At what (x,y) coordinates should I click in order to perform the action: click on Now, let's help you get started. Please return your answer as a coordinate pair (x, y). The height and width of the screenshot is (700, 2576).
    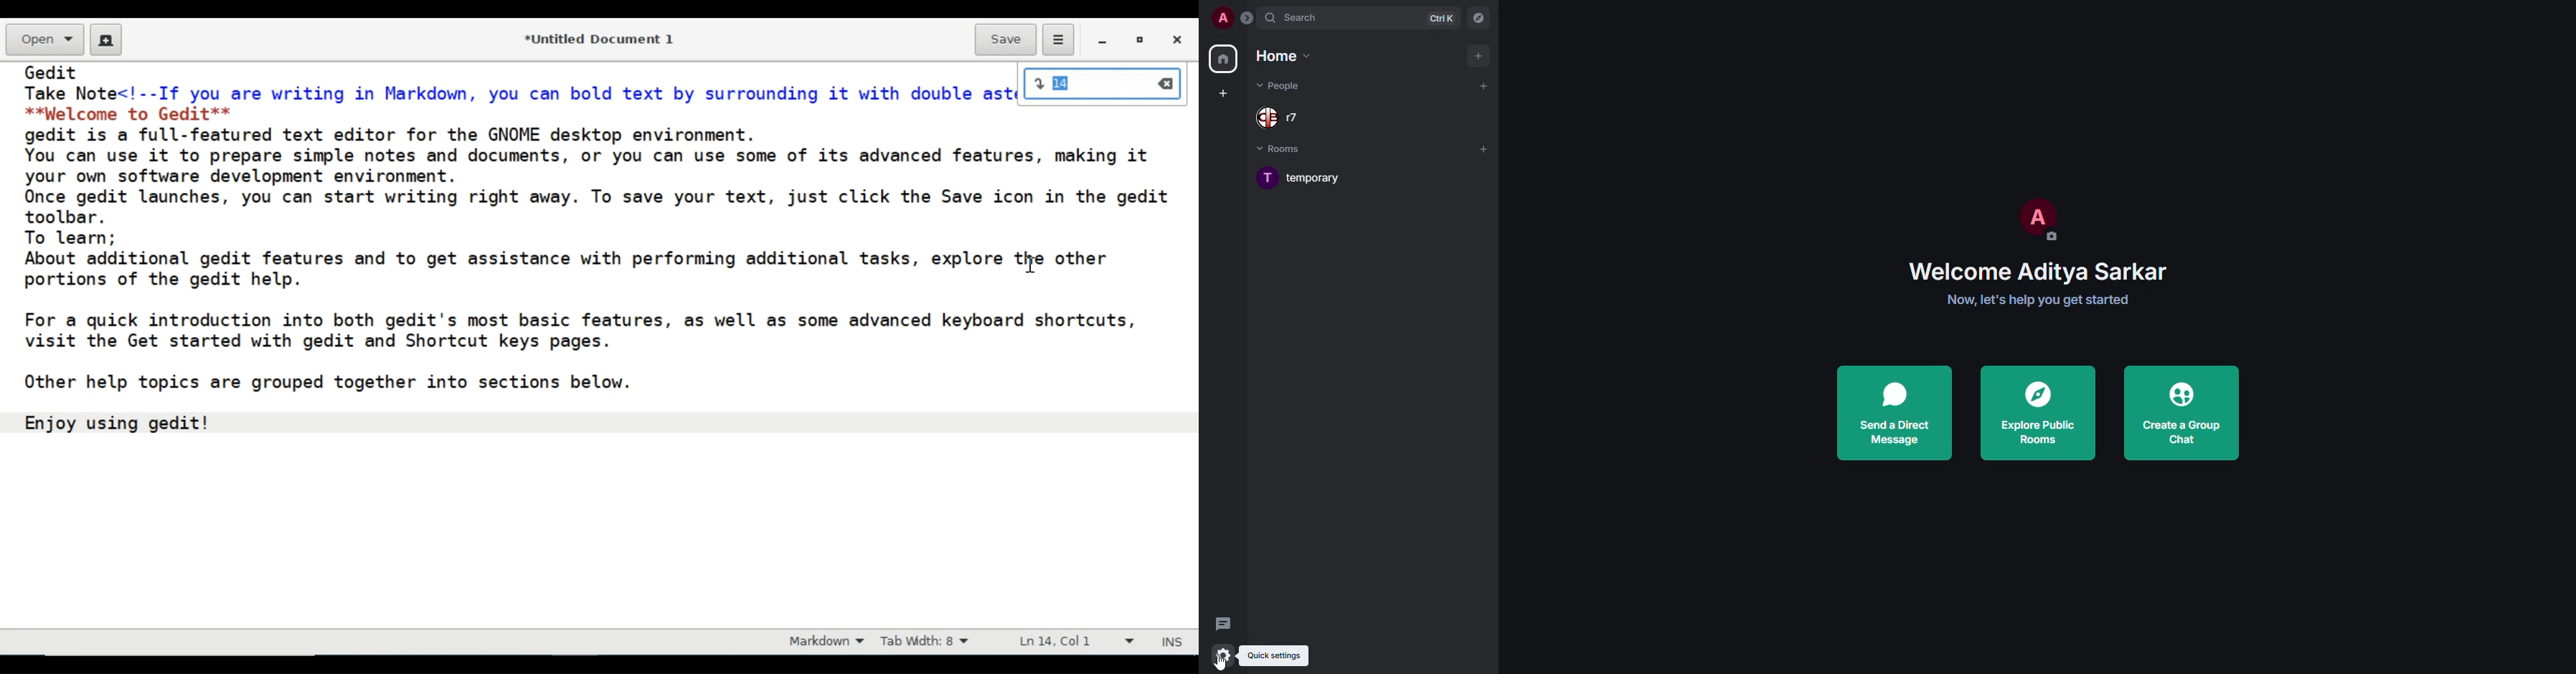
    Looking at the image, I should click on (2036, 301).